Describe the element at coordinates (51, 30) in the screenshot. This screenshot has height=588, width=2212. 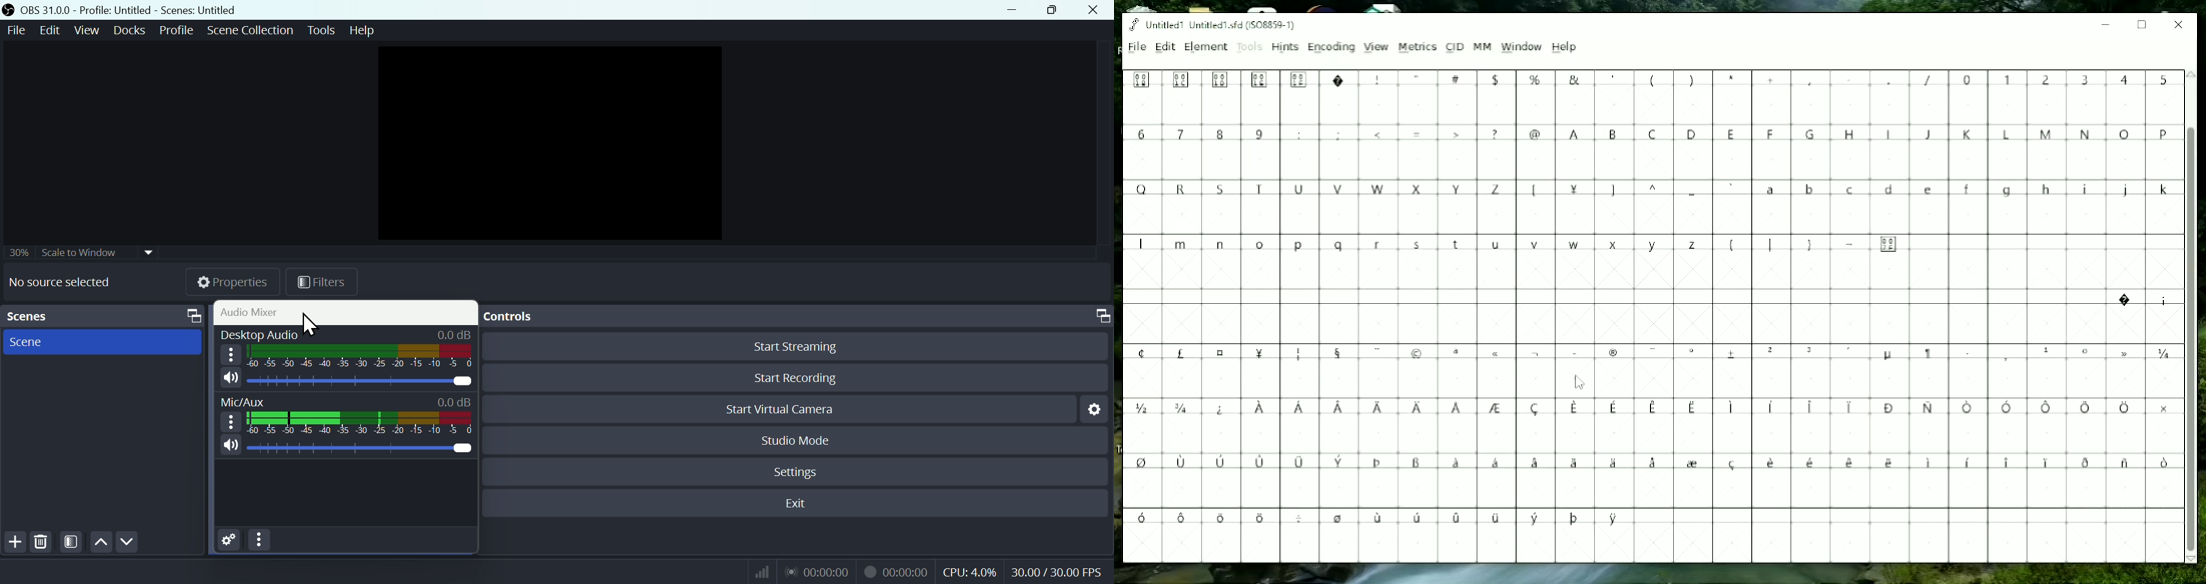
I see `Edit` at that location.